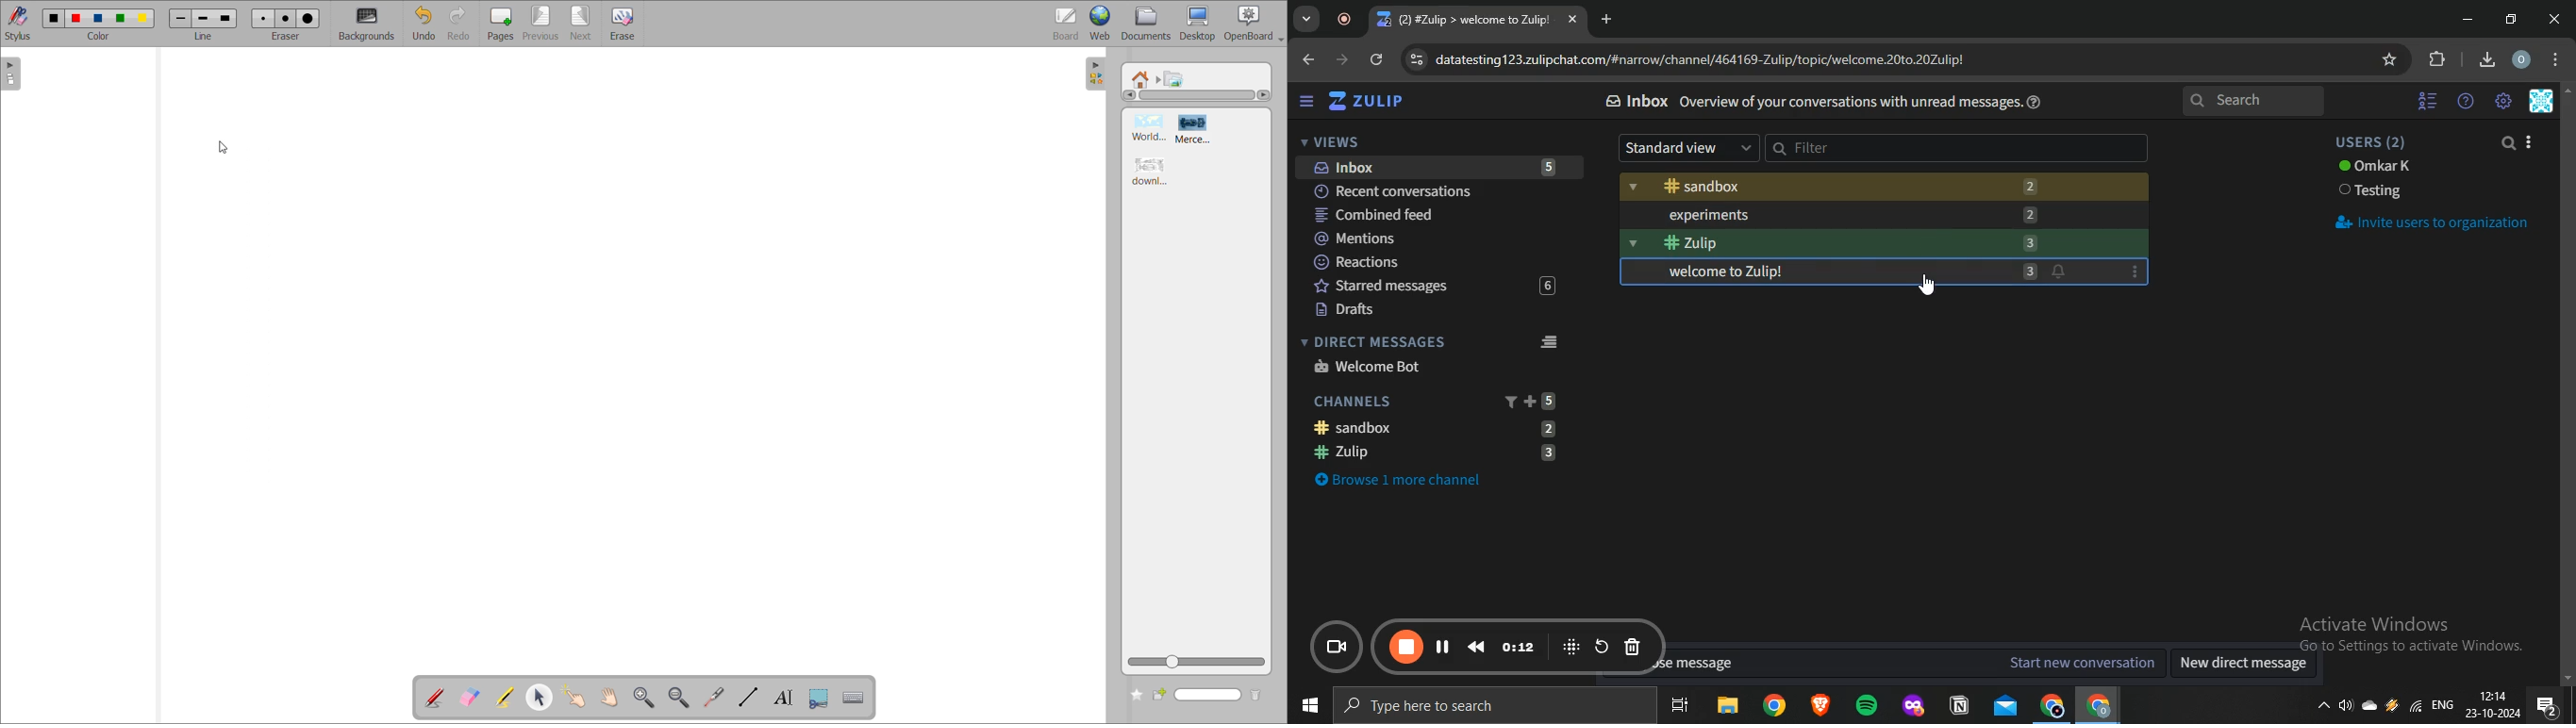 The width and height of the screenshot is (2576, 728). I want to click on delete, so click(1633, 649).